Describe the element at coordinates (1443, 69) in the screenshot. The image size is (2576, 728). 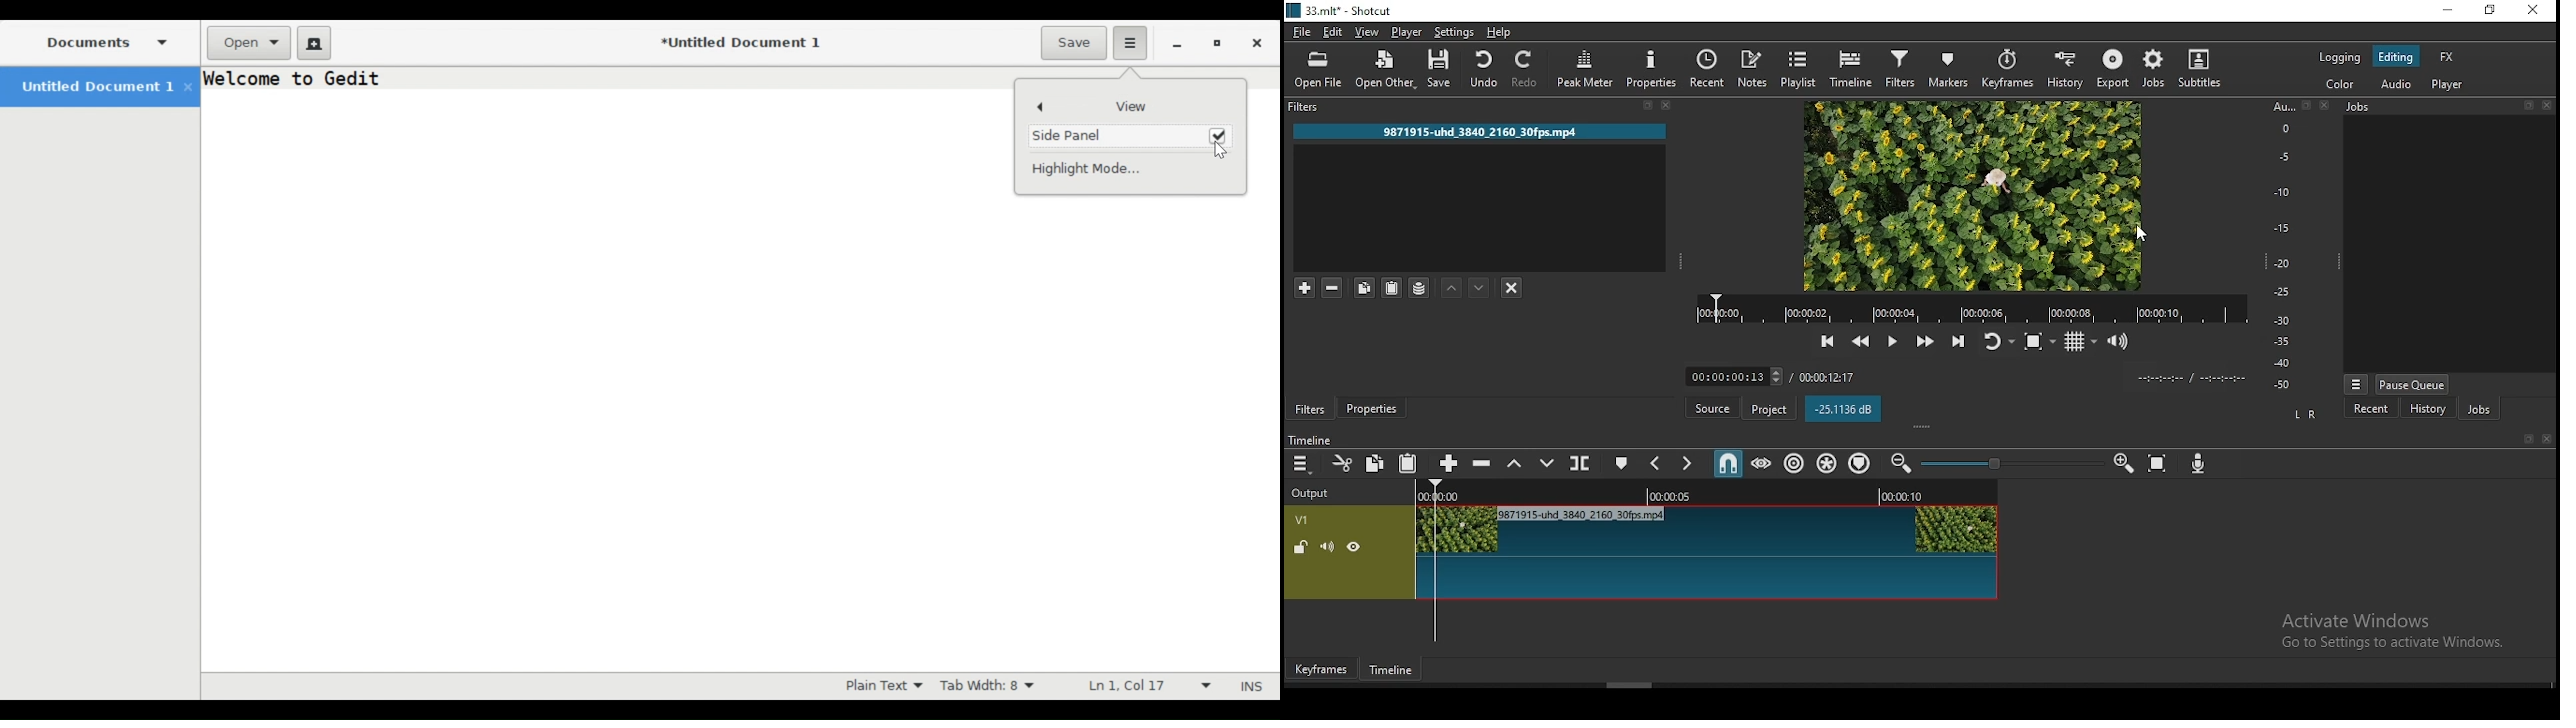
I see `save` at that location.